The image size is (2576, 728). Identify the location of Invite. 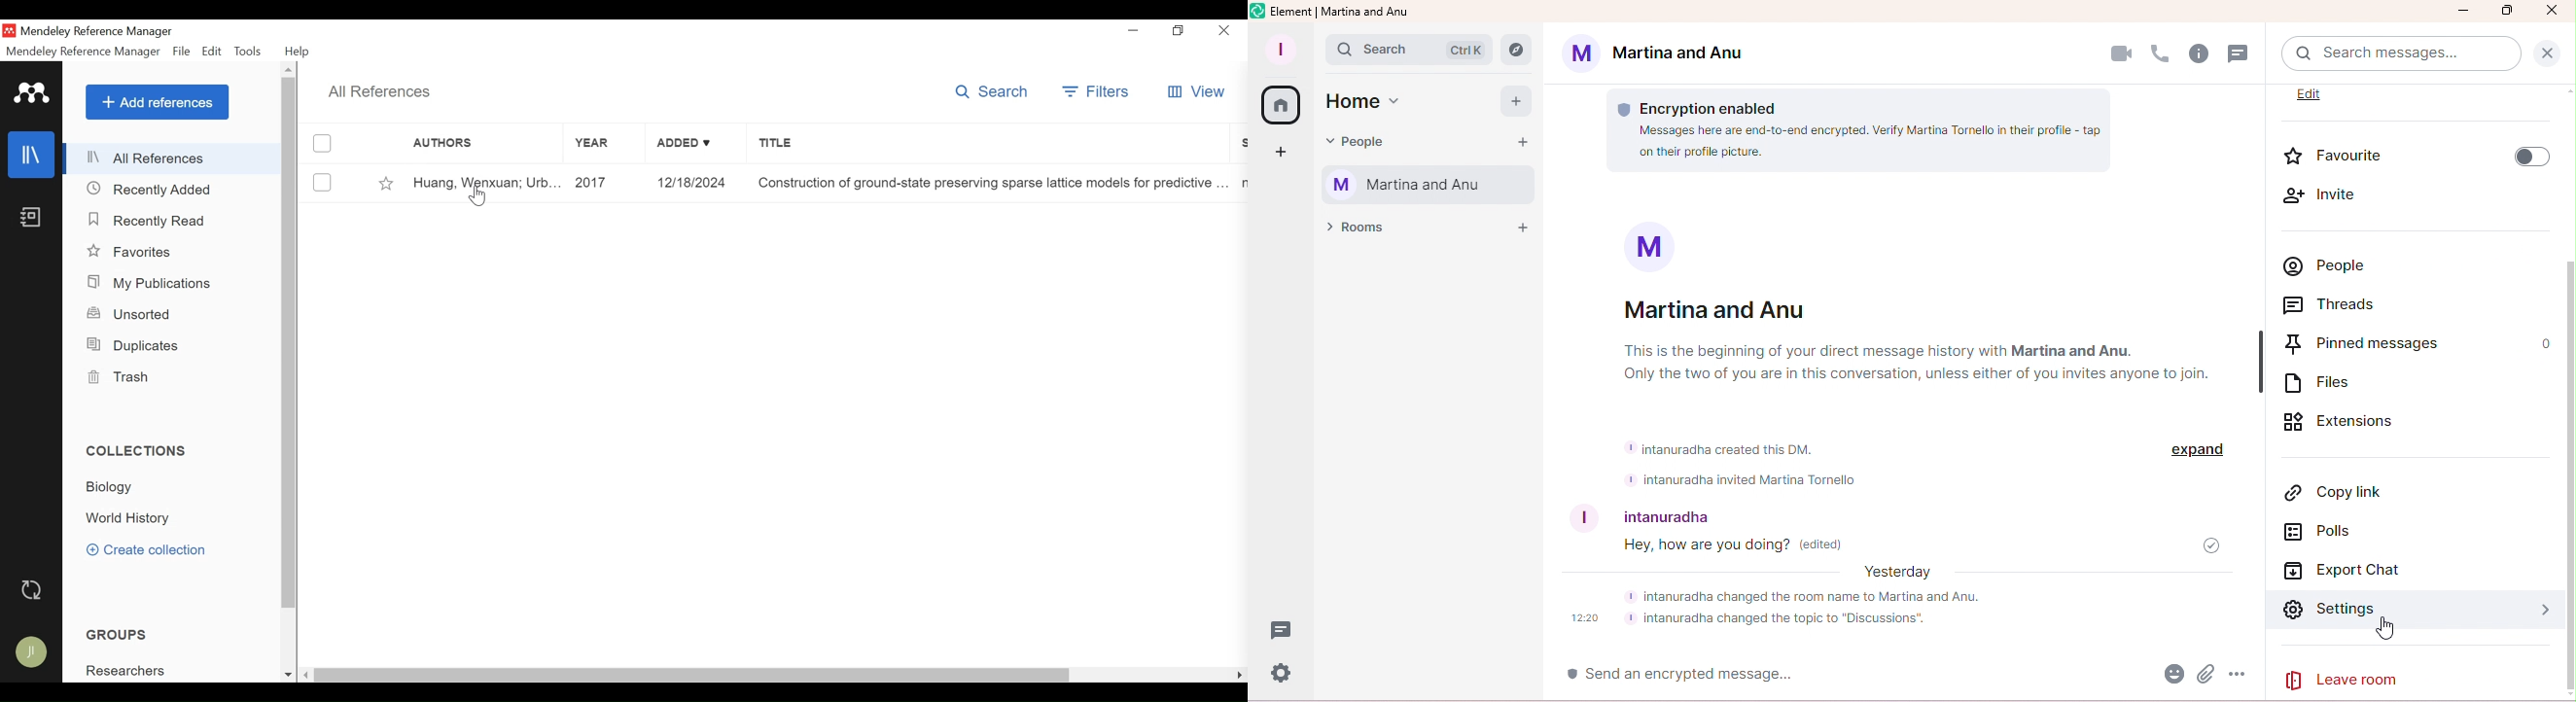
(2351, 196).